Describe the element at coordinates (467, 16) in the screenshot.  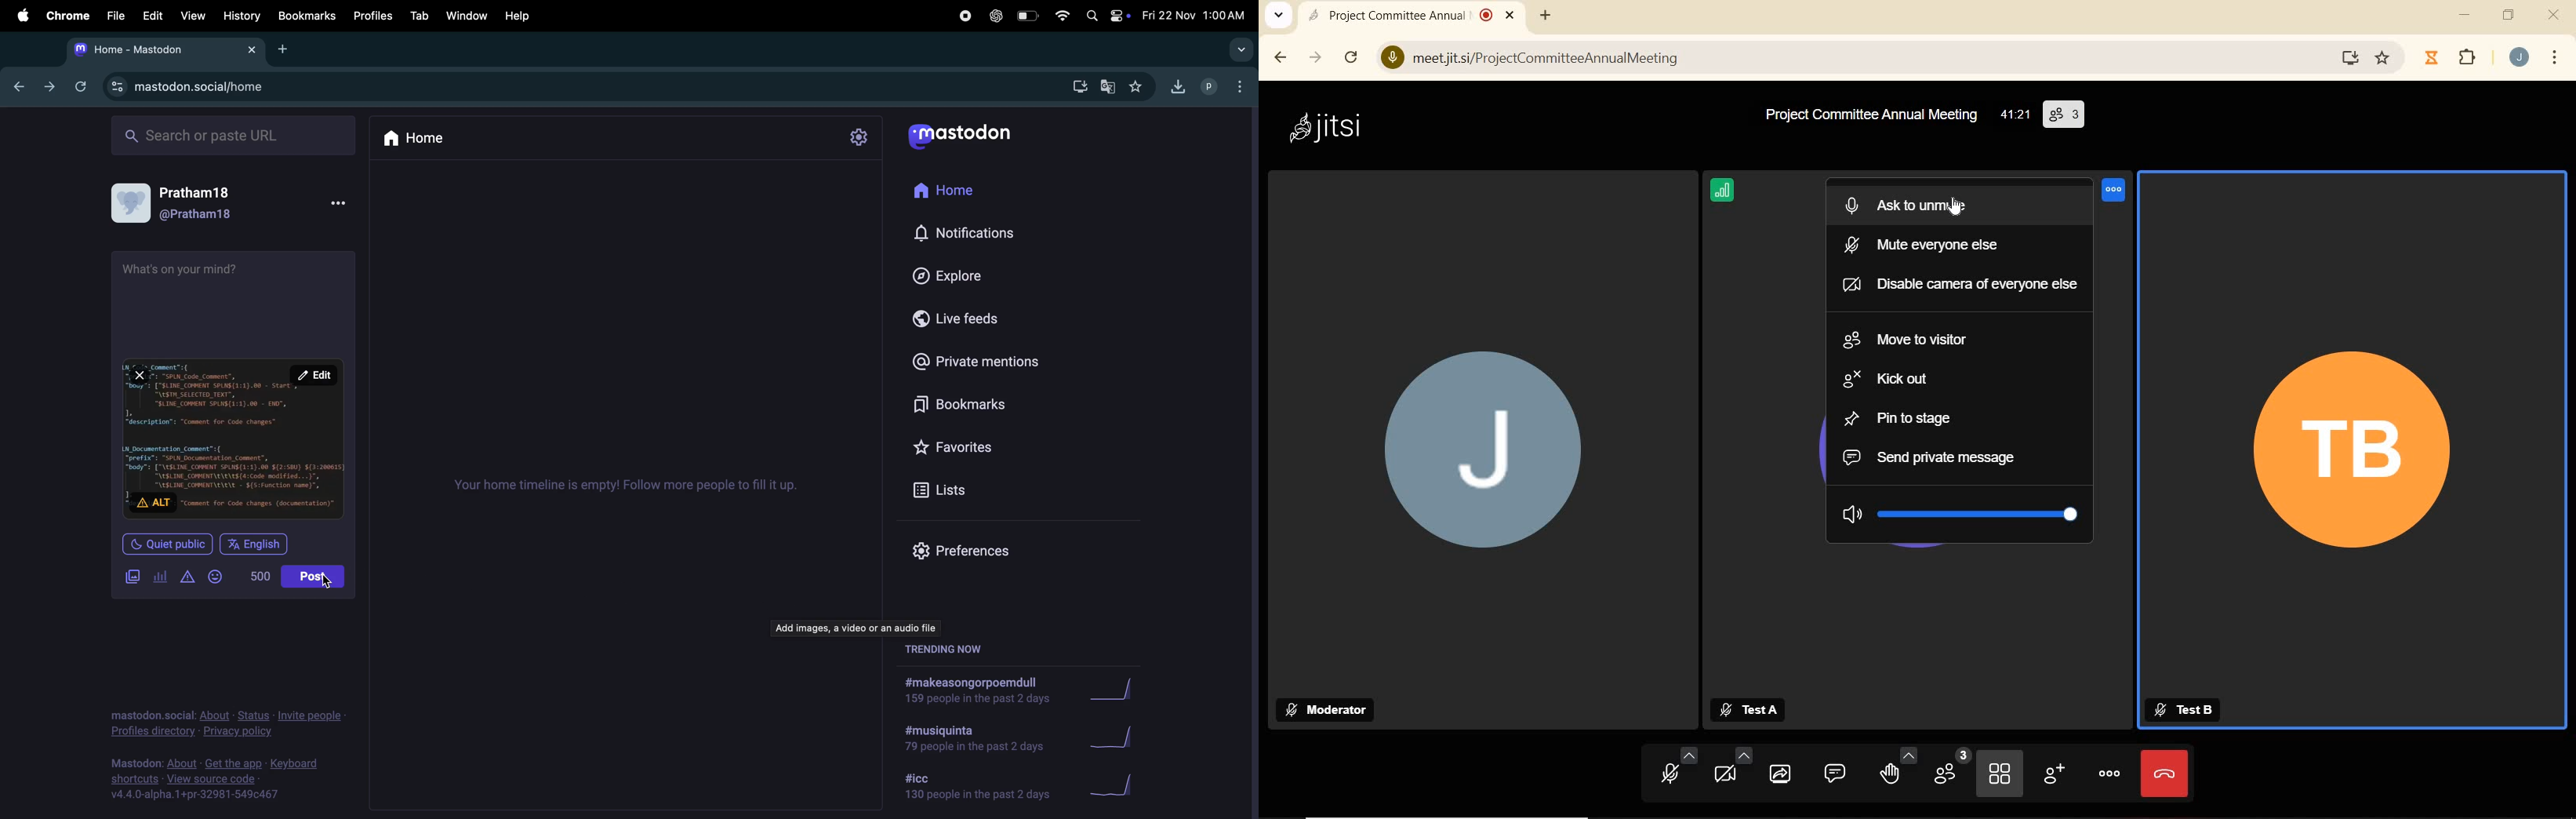
I see `window` at that location.